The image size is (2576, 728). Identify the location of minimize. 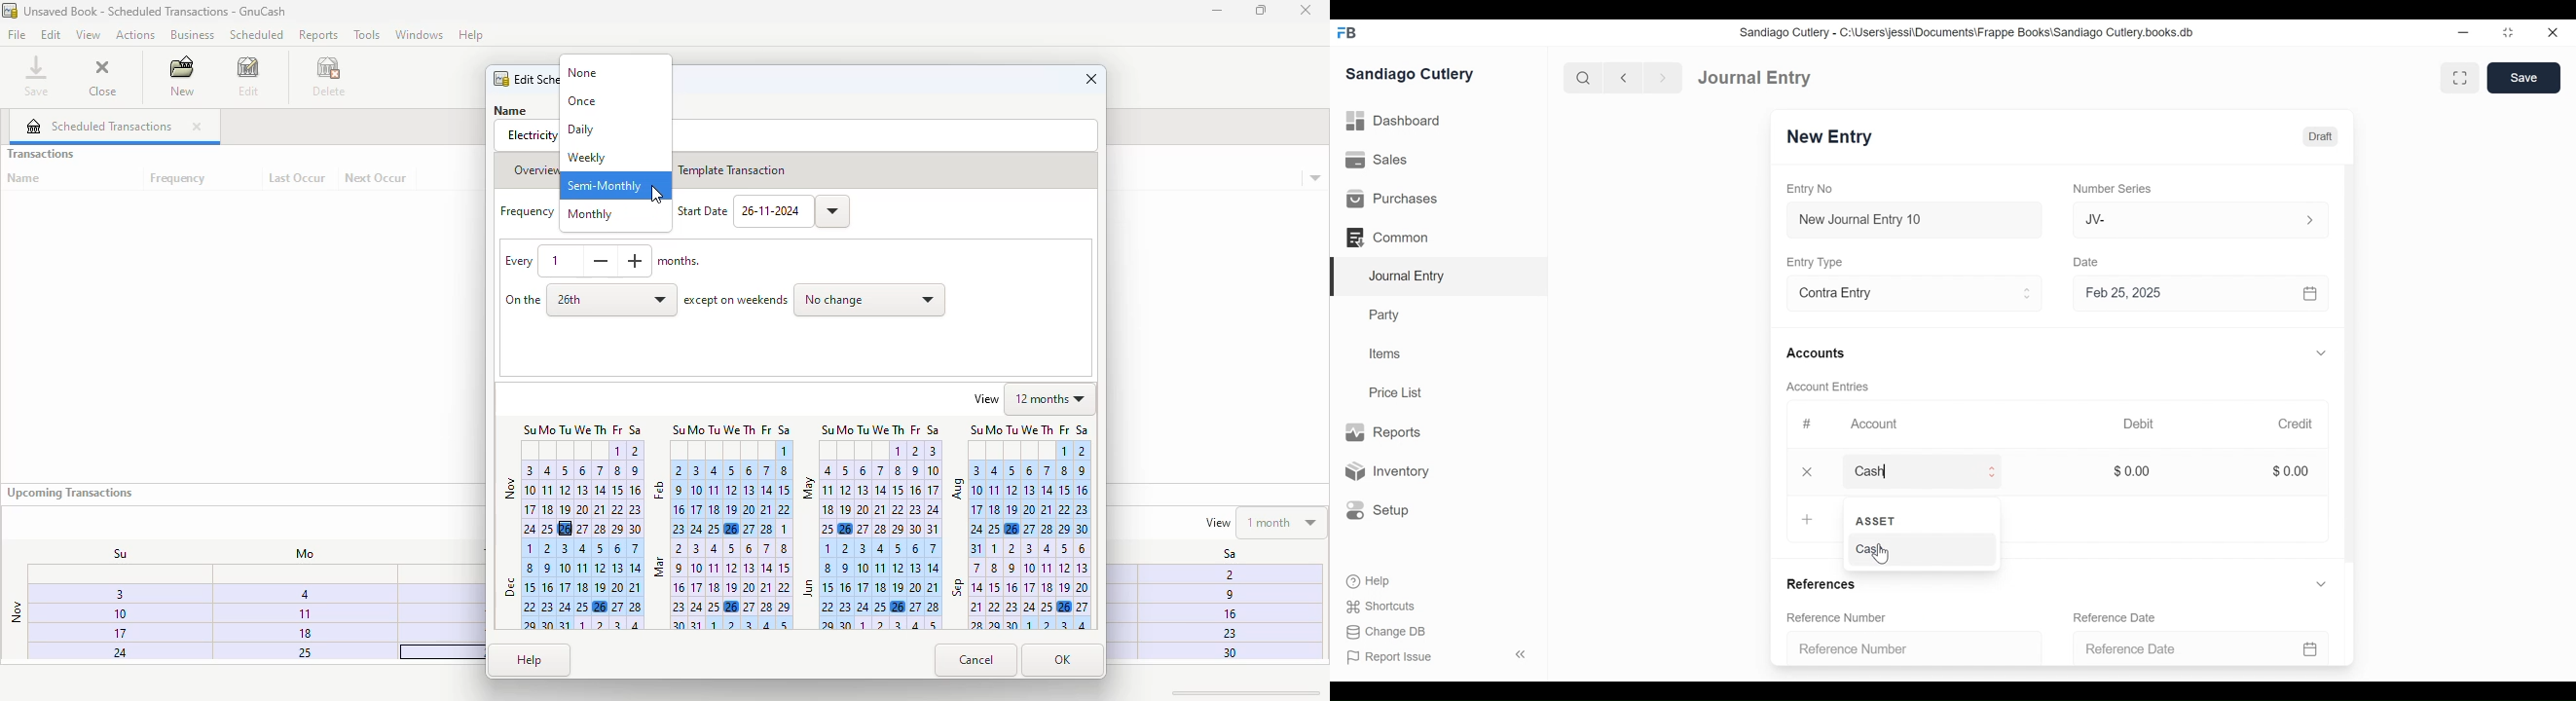
(1217, 11).